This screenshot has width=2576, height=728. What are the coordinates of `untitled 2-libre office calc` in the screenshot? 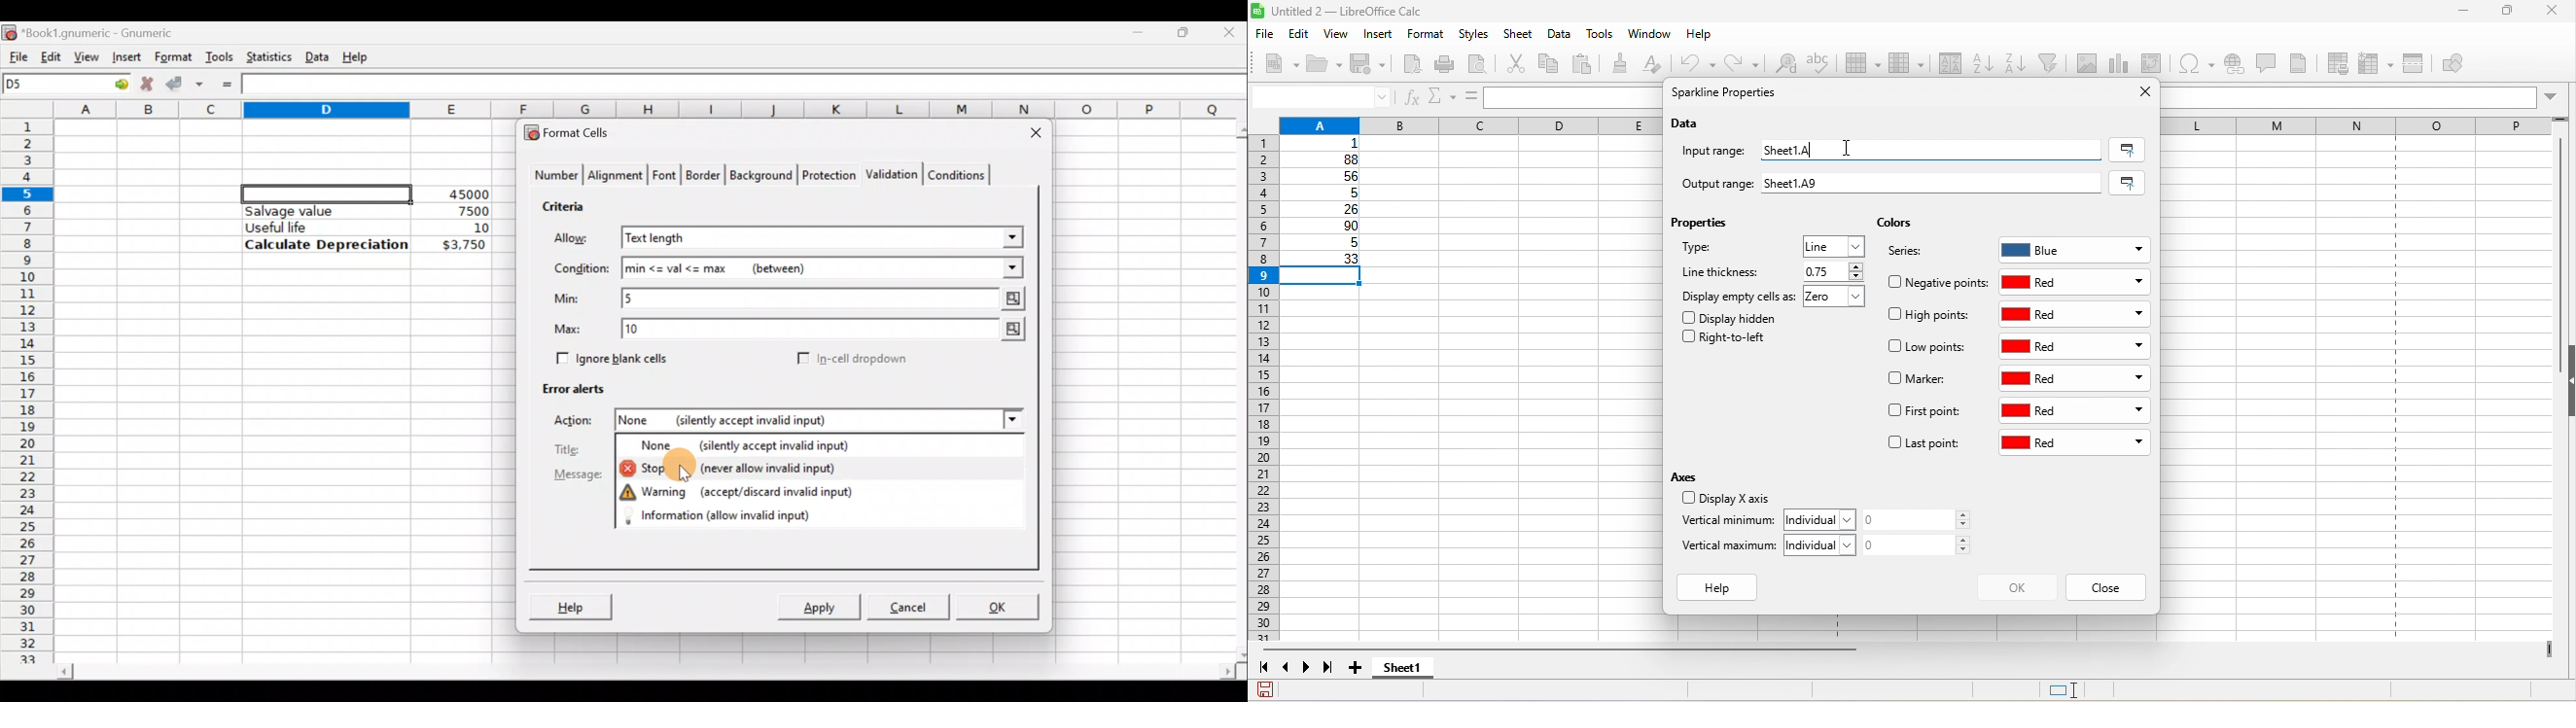 It's located at (1406, 12).